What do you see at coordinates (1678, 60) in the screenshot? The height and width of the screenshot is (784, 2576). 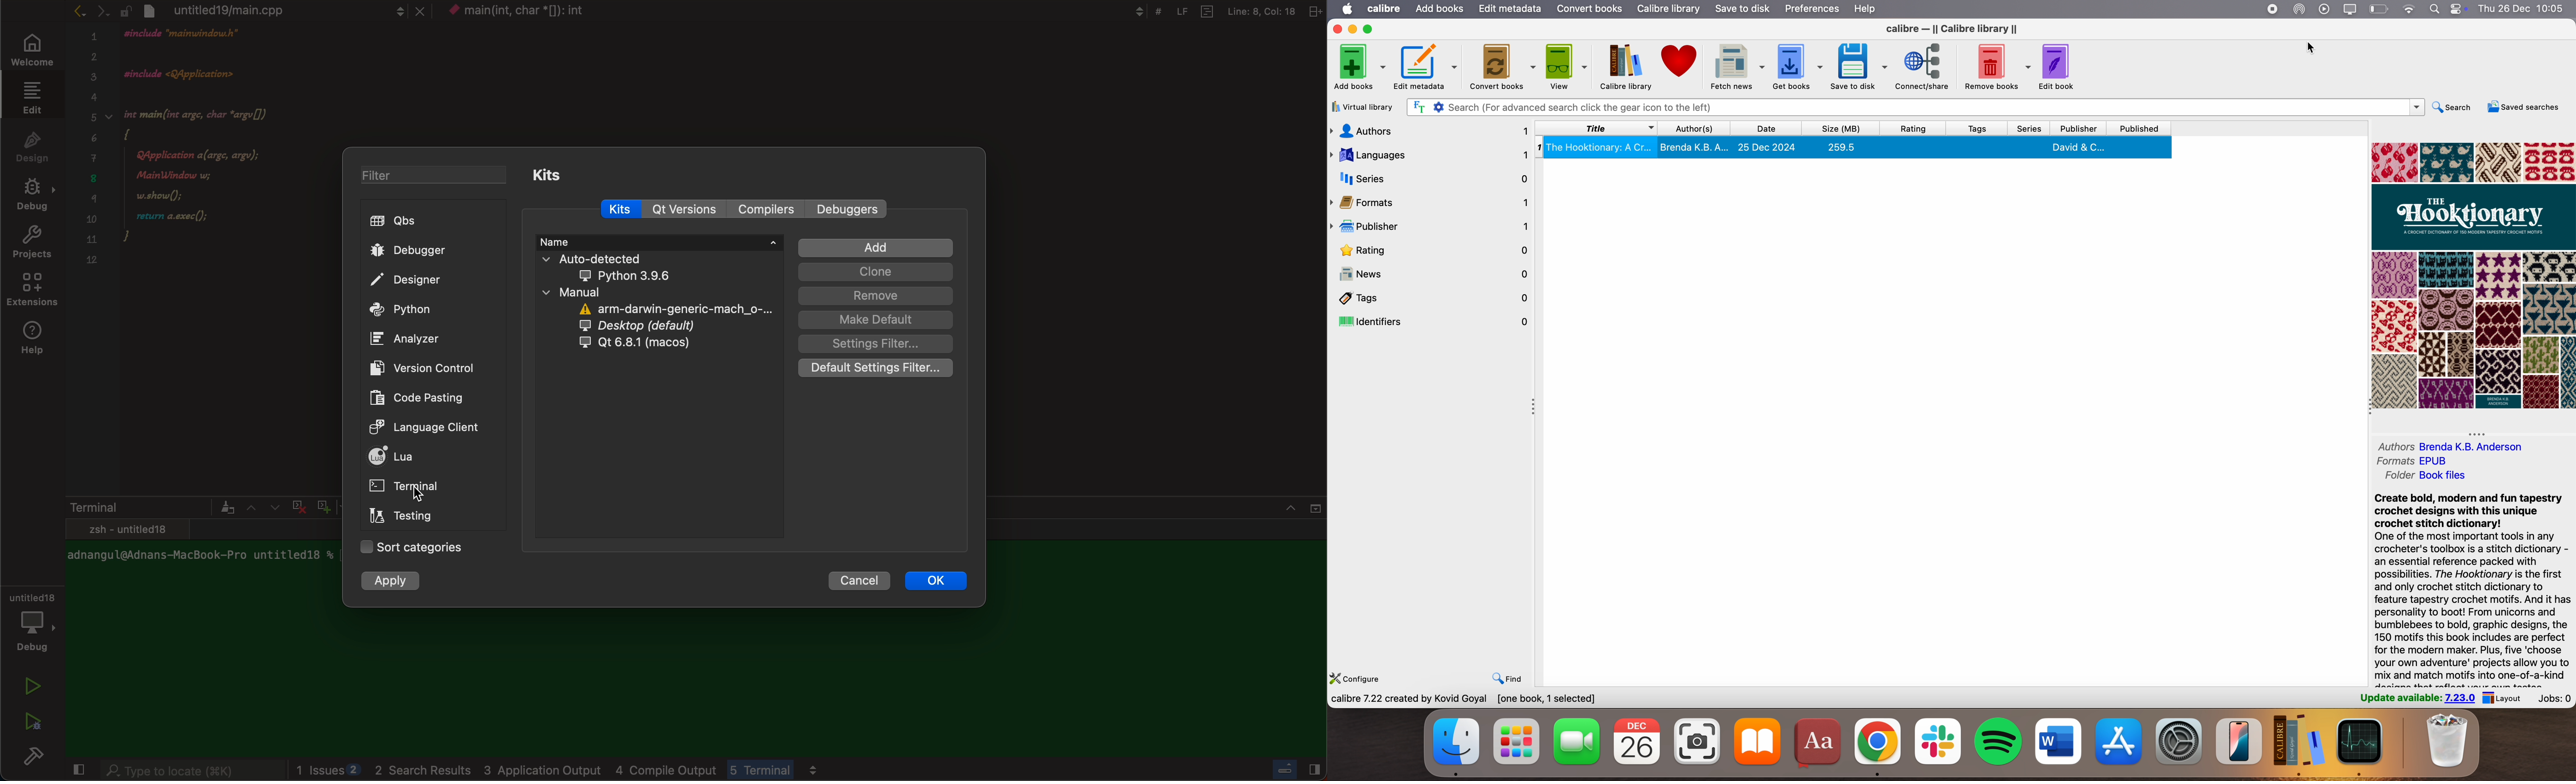 I see `donate` at bounding box center [1678, 60].